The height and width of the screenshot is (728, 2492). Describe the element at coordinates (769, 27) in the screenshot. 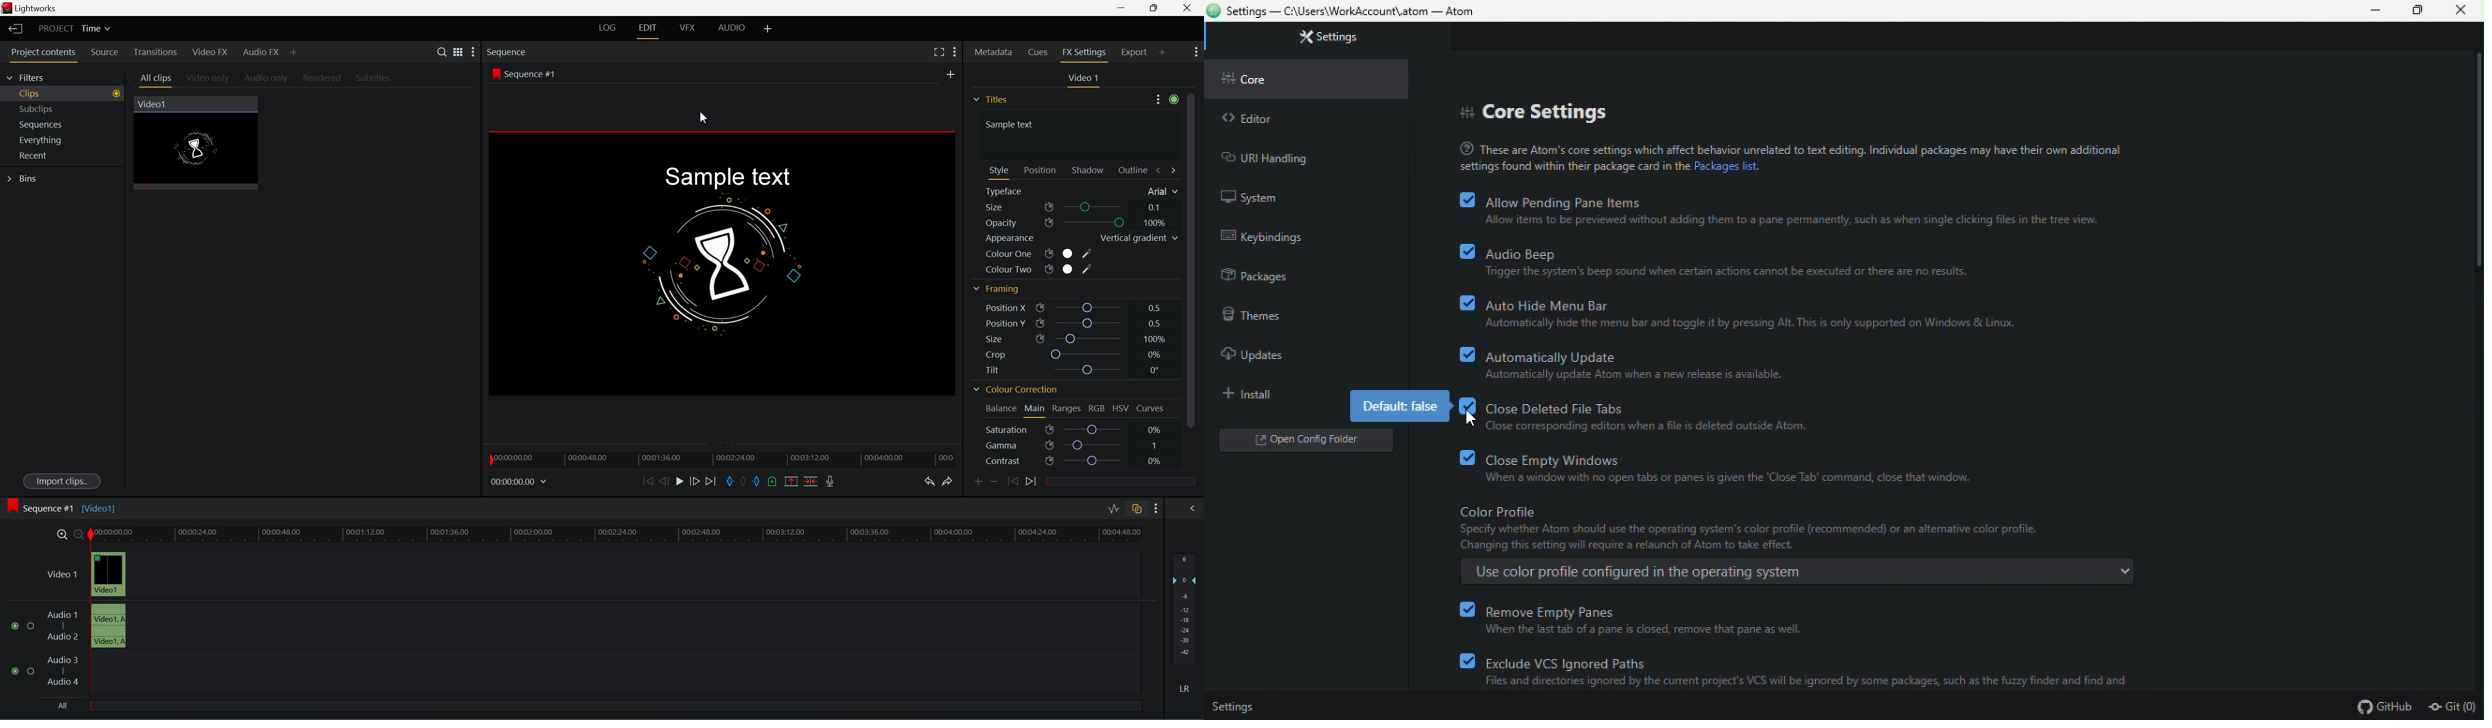

I see `add` at that location.